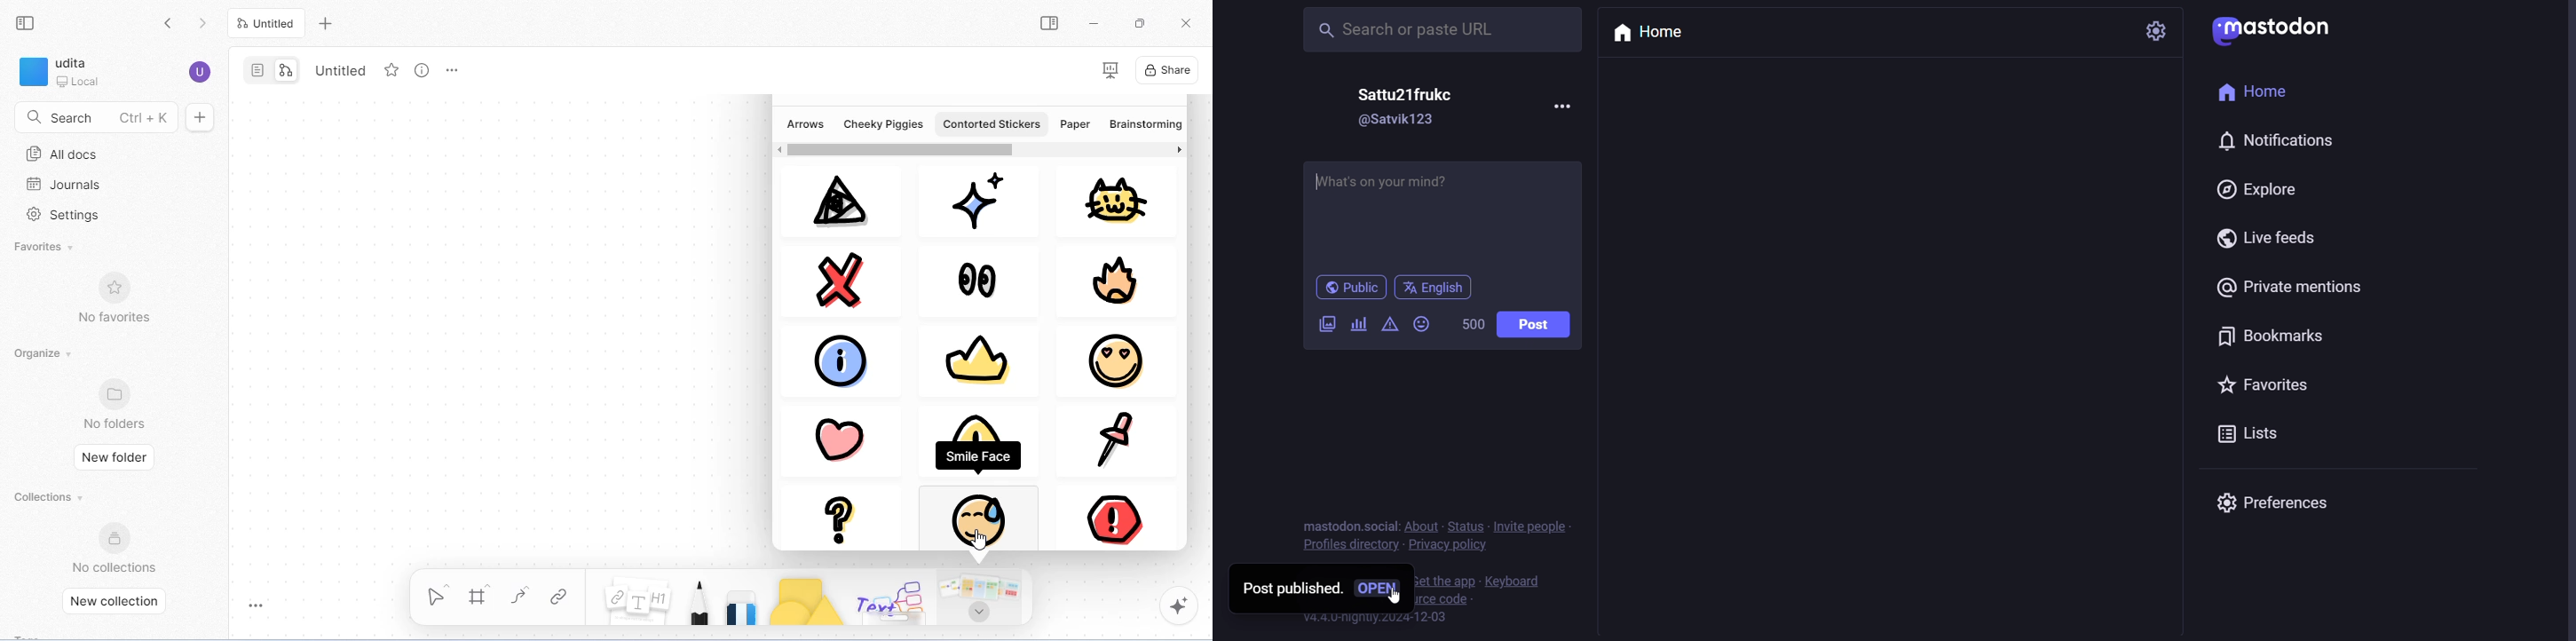 The width and height of the screenshot is (2576, 644). Describe the element at coordinates (1381, 591) in the screenshot. I see `open` at that location.